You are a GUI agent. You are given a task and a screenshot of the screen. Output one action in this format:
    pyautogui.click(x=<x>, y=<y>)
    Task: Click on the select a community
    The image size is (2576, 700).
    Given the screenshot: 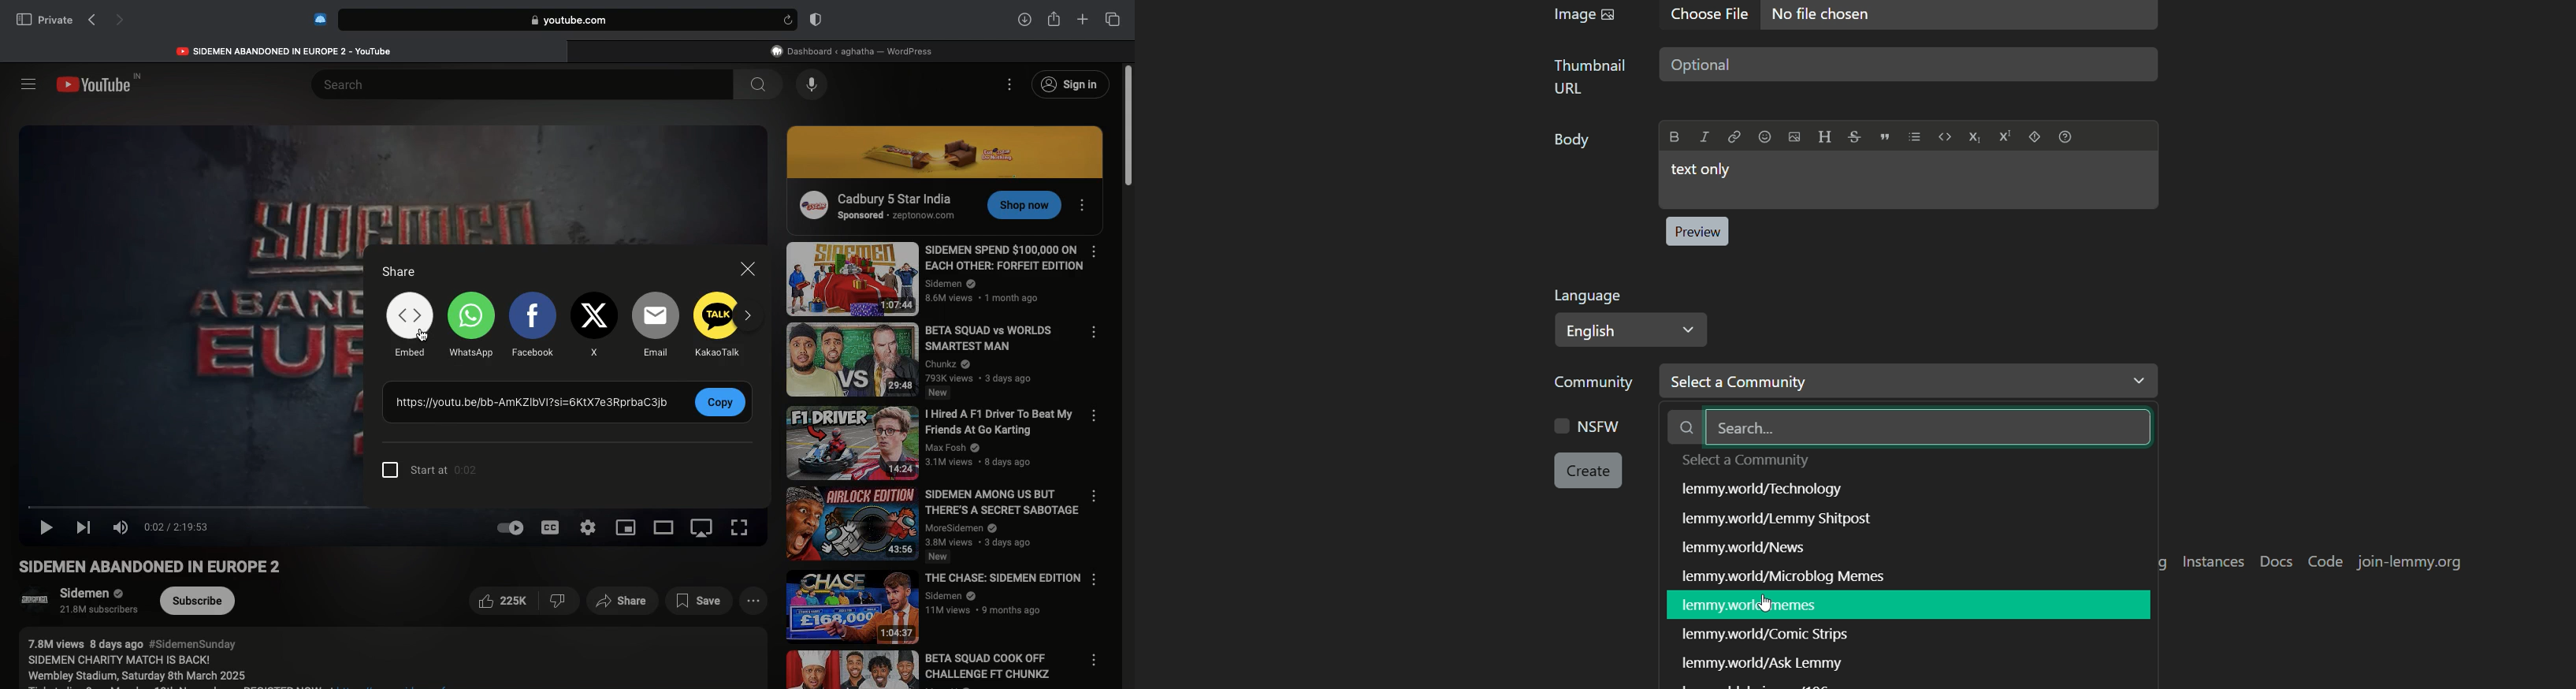 What is the action you would take?
    pyautogui.click(x=1909, y=380)
    